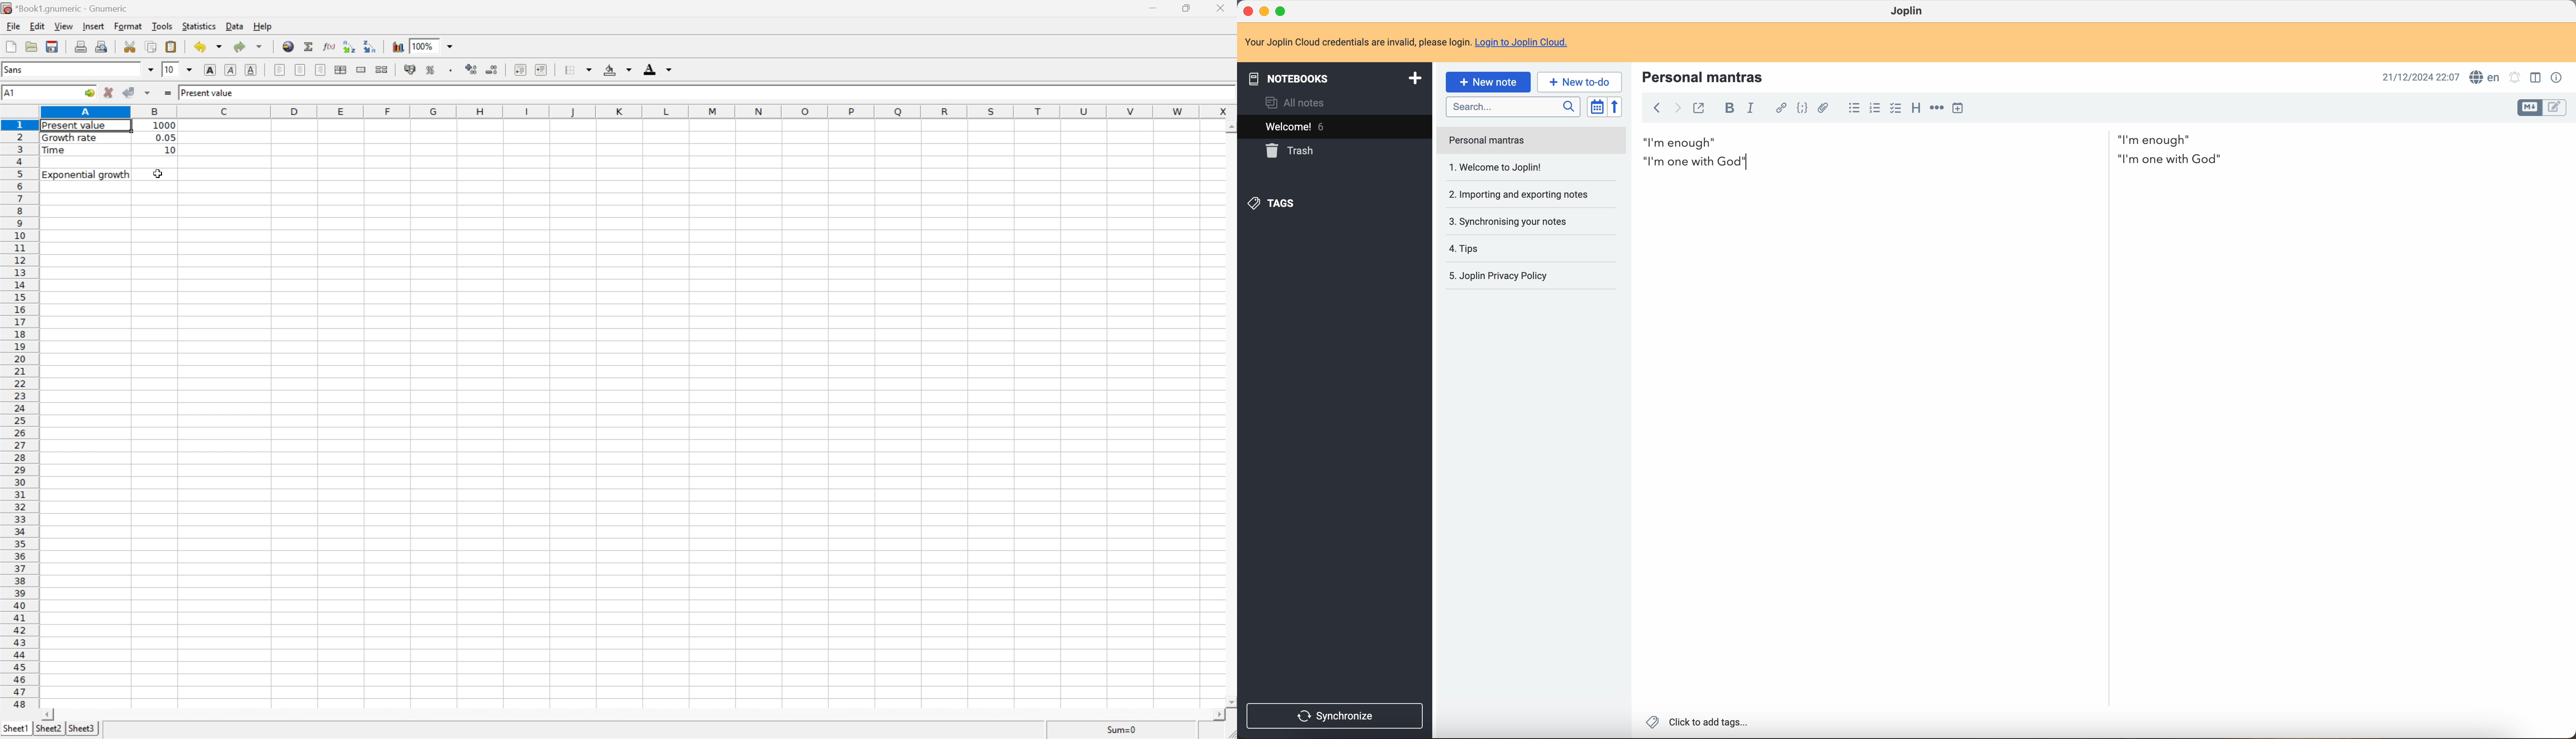 The image size is (2576, 756). Describe the element at coordinates (54, 44) in the screenshot. I see `Save current workbook` at that location.